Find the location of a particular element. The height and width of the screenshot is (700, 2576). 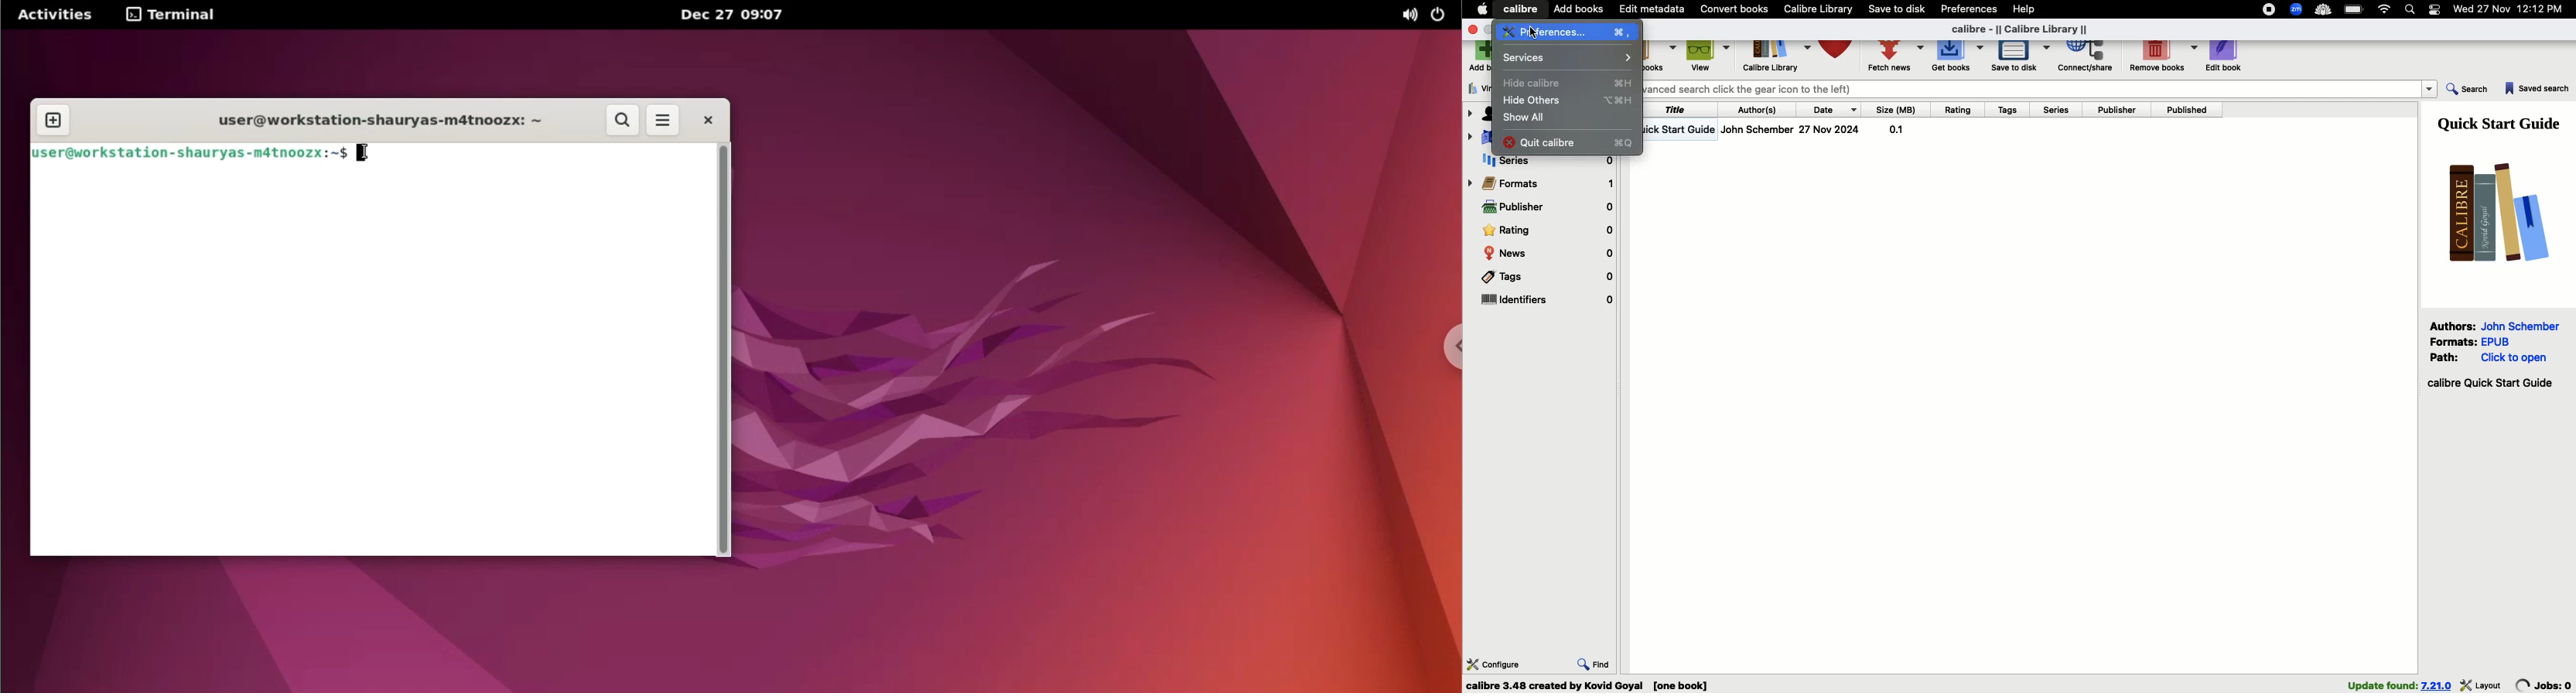

Tags is located at coordinates (1546, 279).